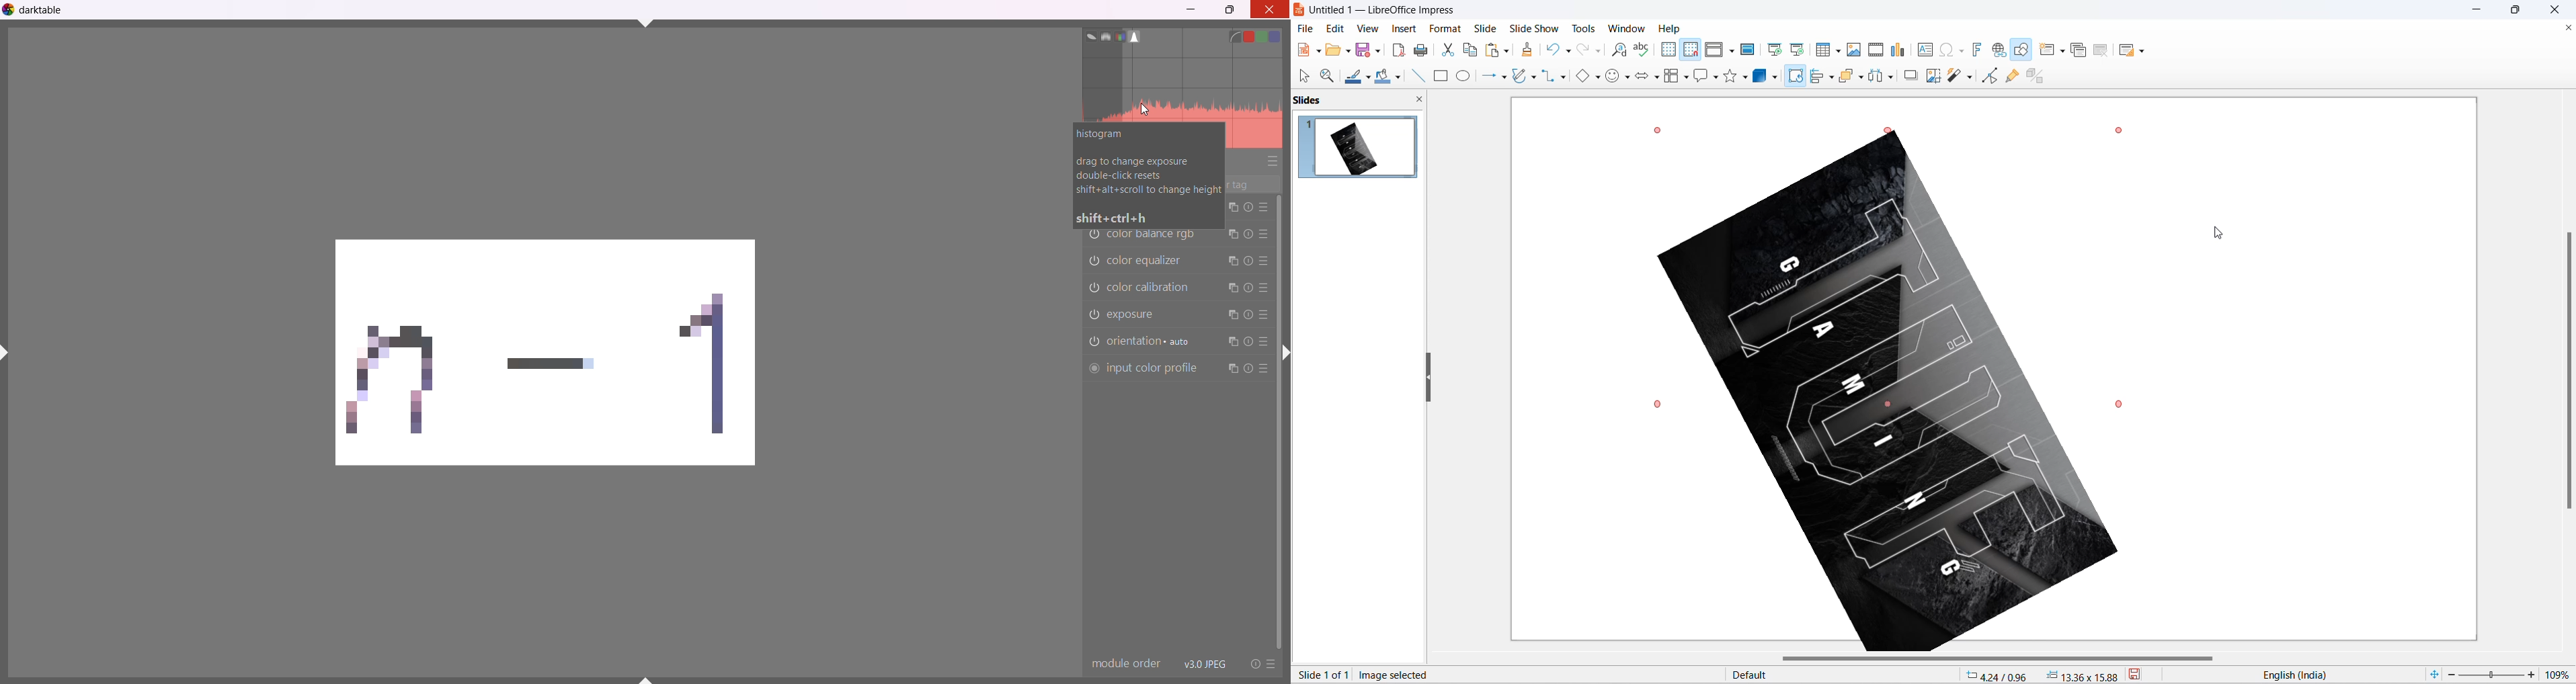 Image resolution: width=2576 pixels, height=700 pixels. I want to click on presets, so click(1264, 208).